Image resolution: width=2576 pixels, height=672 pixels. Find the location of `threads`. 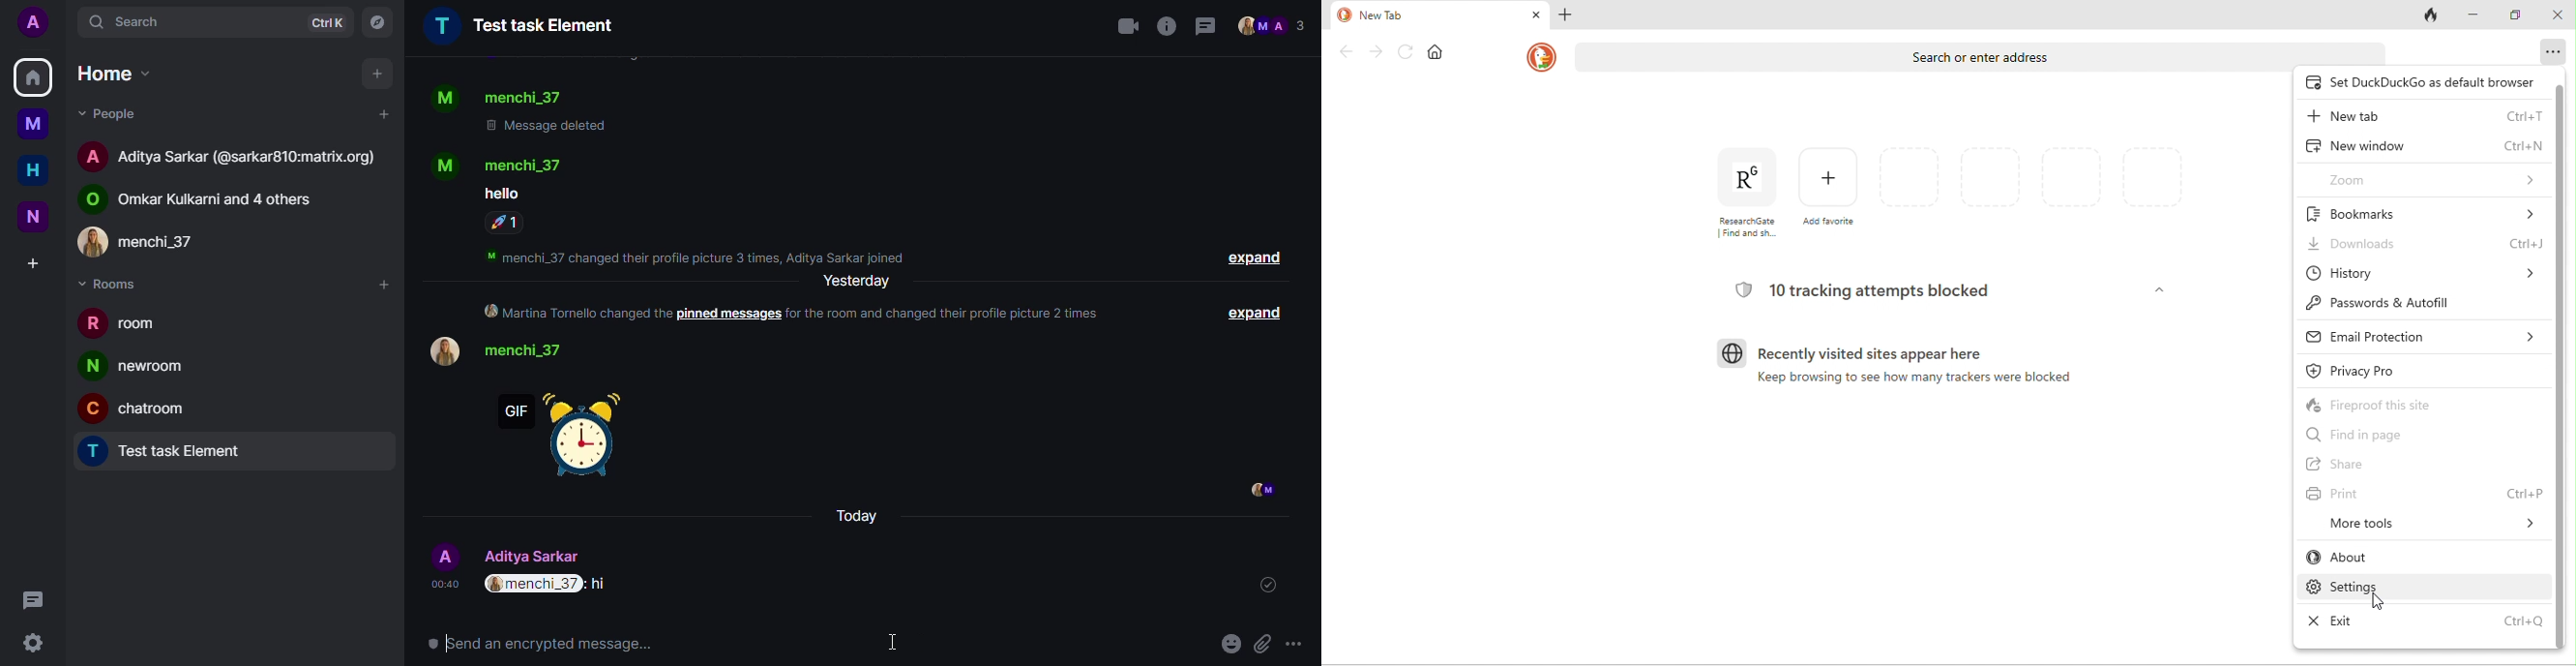

threads is located at coordinates (34, 602).